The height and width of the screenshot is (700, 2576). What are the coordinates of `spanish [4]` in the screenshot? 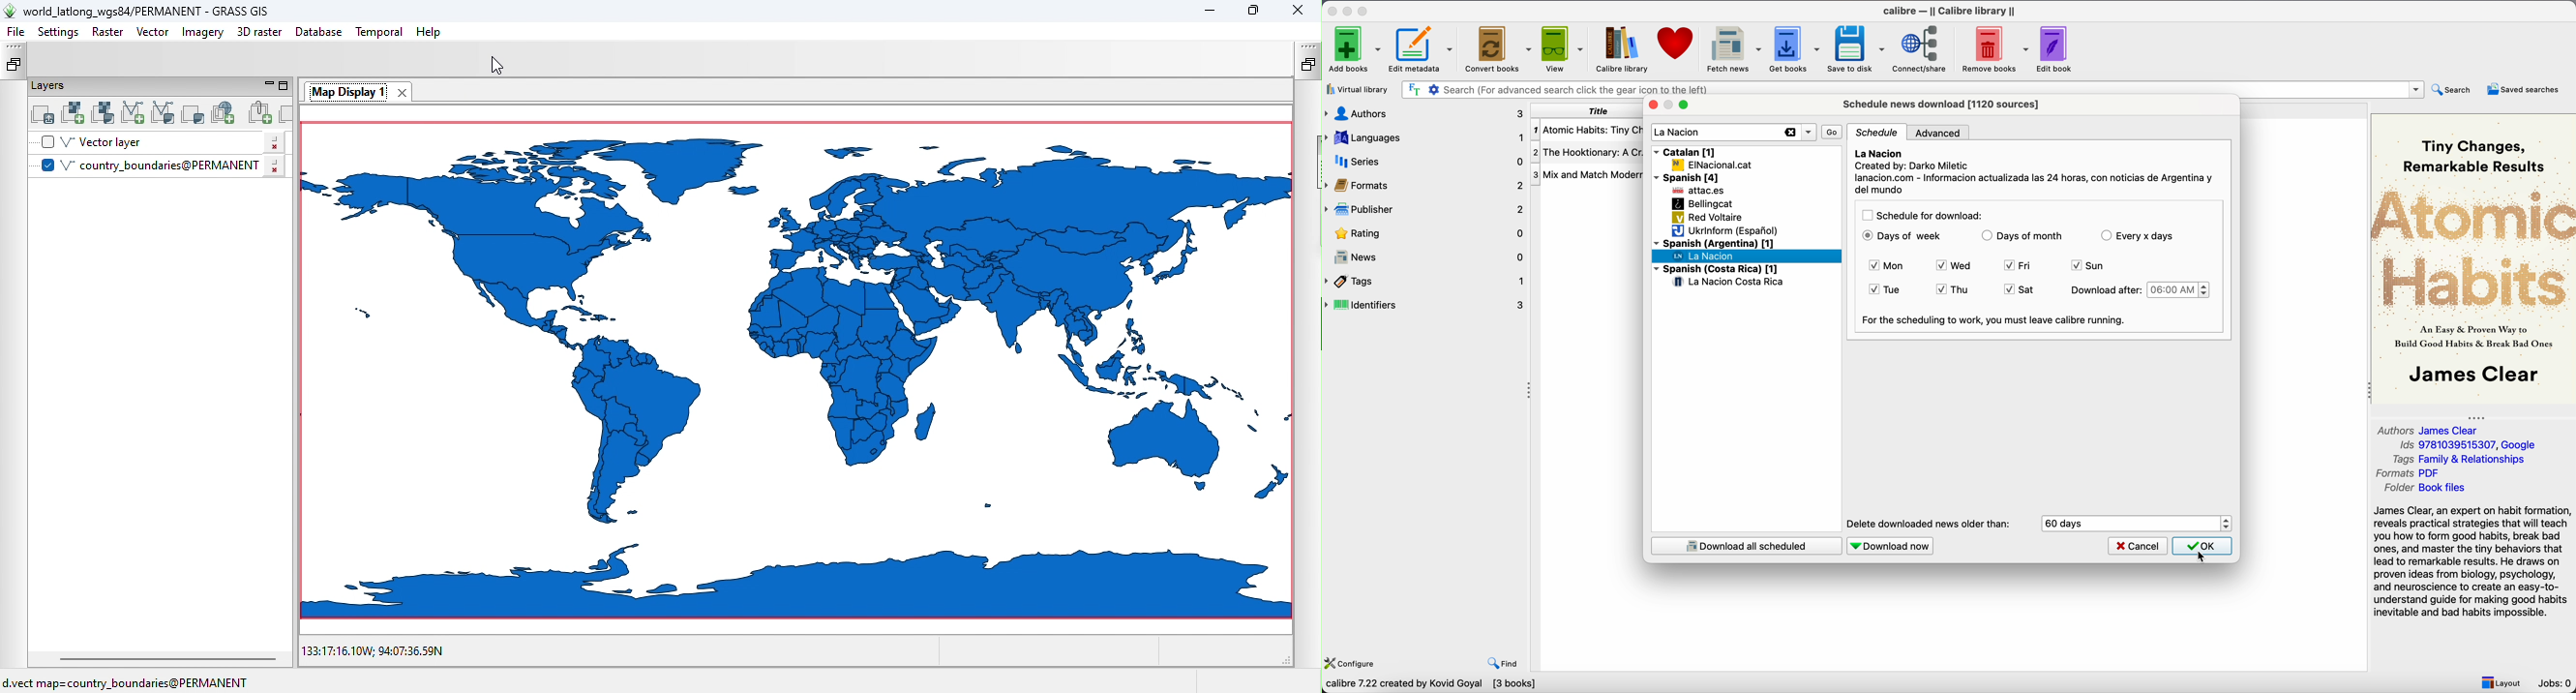 It's located at (1689, 177).